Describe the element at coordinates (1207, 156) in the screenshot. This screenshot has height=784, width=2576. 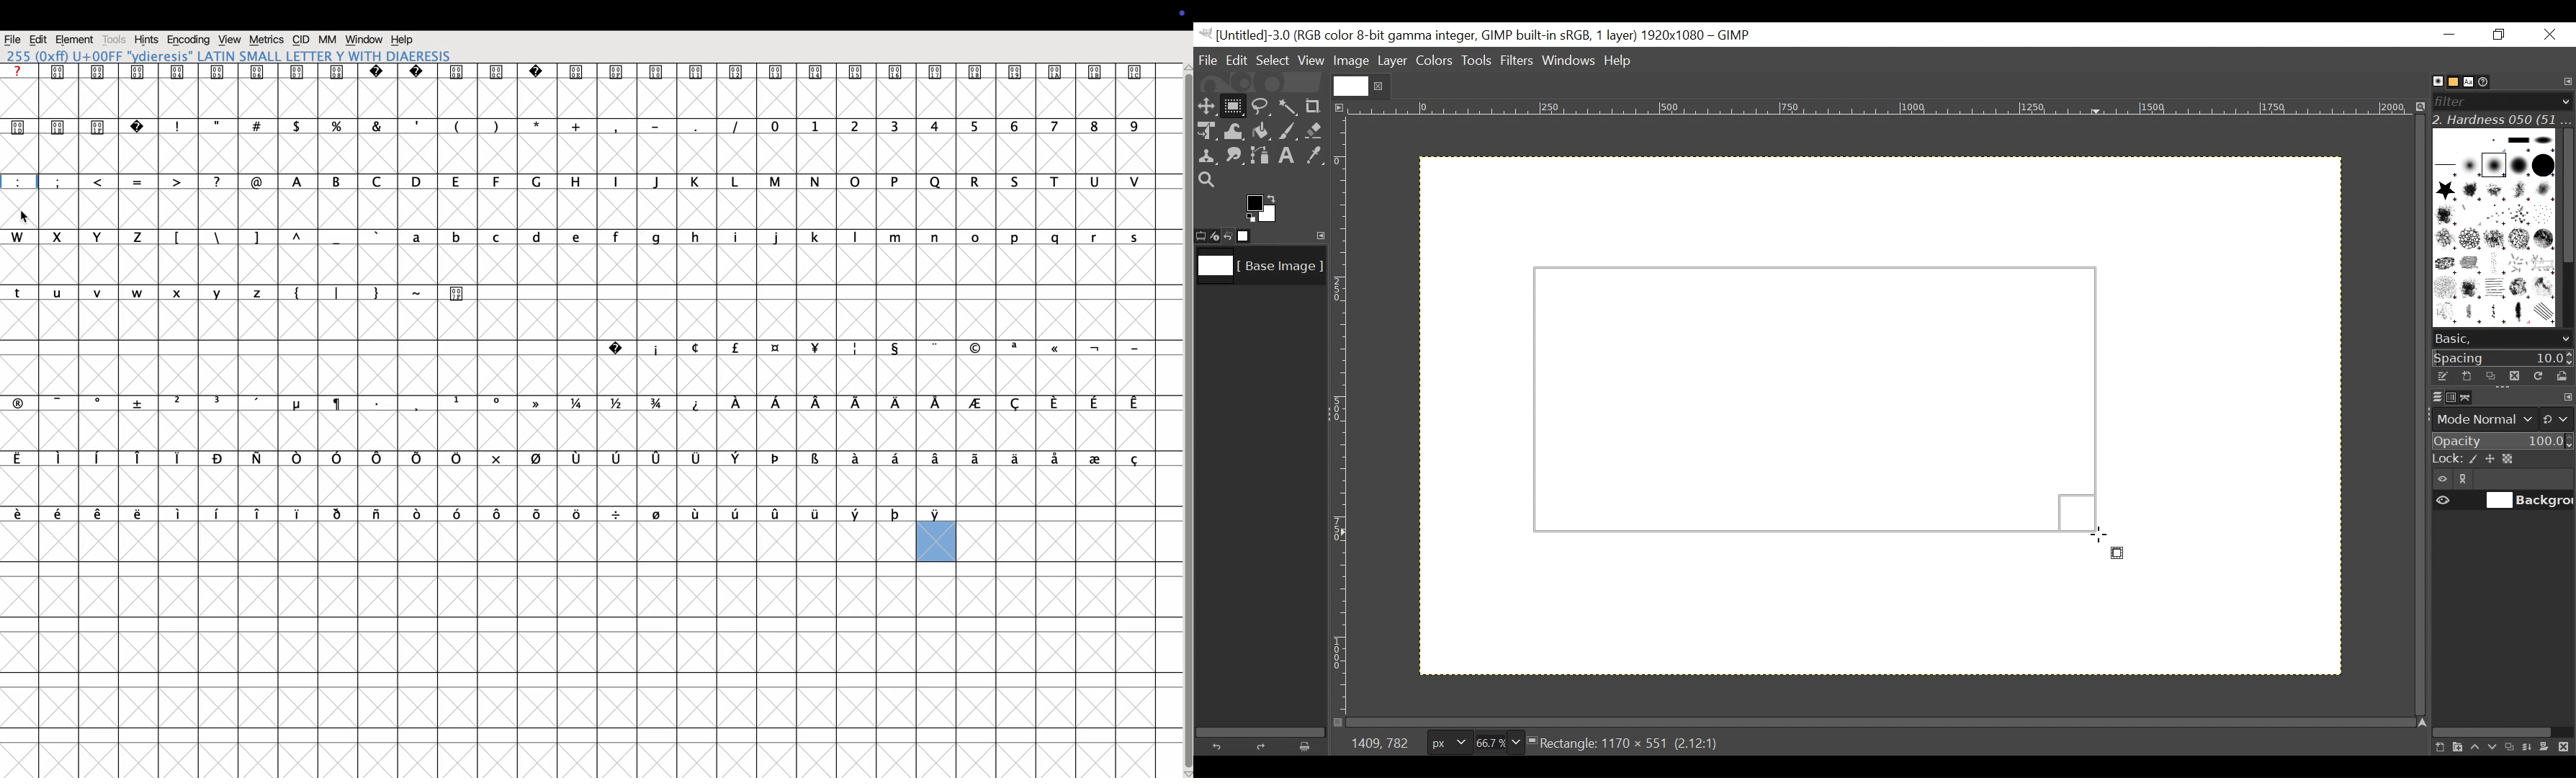
I see `Clone tool` at that location.